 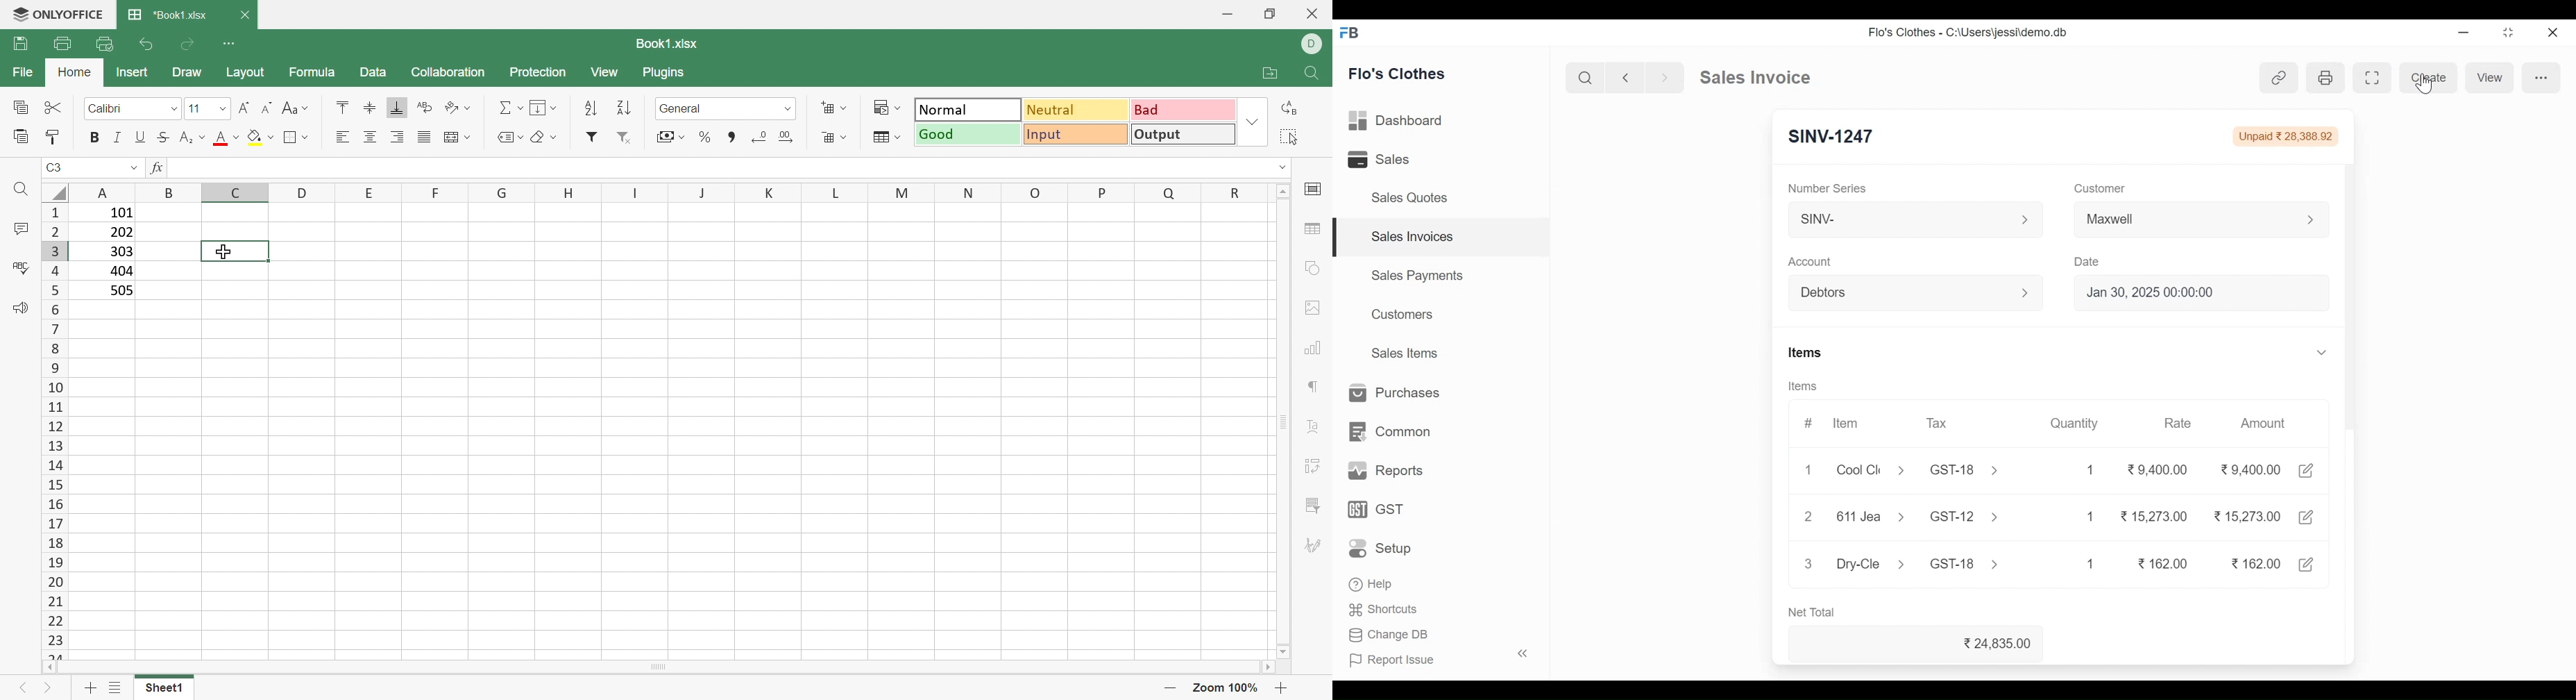 What do you see at coordinates (117, 138) in the screenshot?
I see `Italic` at bounding box center [117, 138].